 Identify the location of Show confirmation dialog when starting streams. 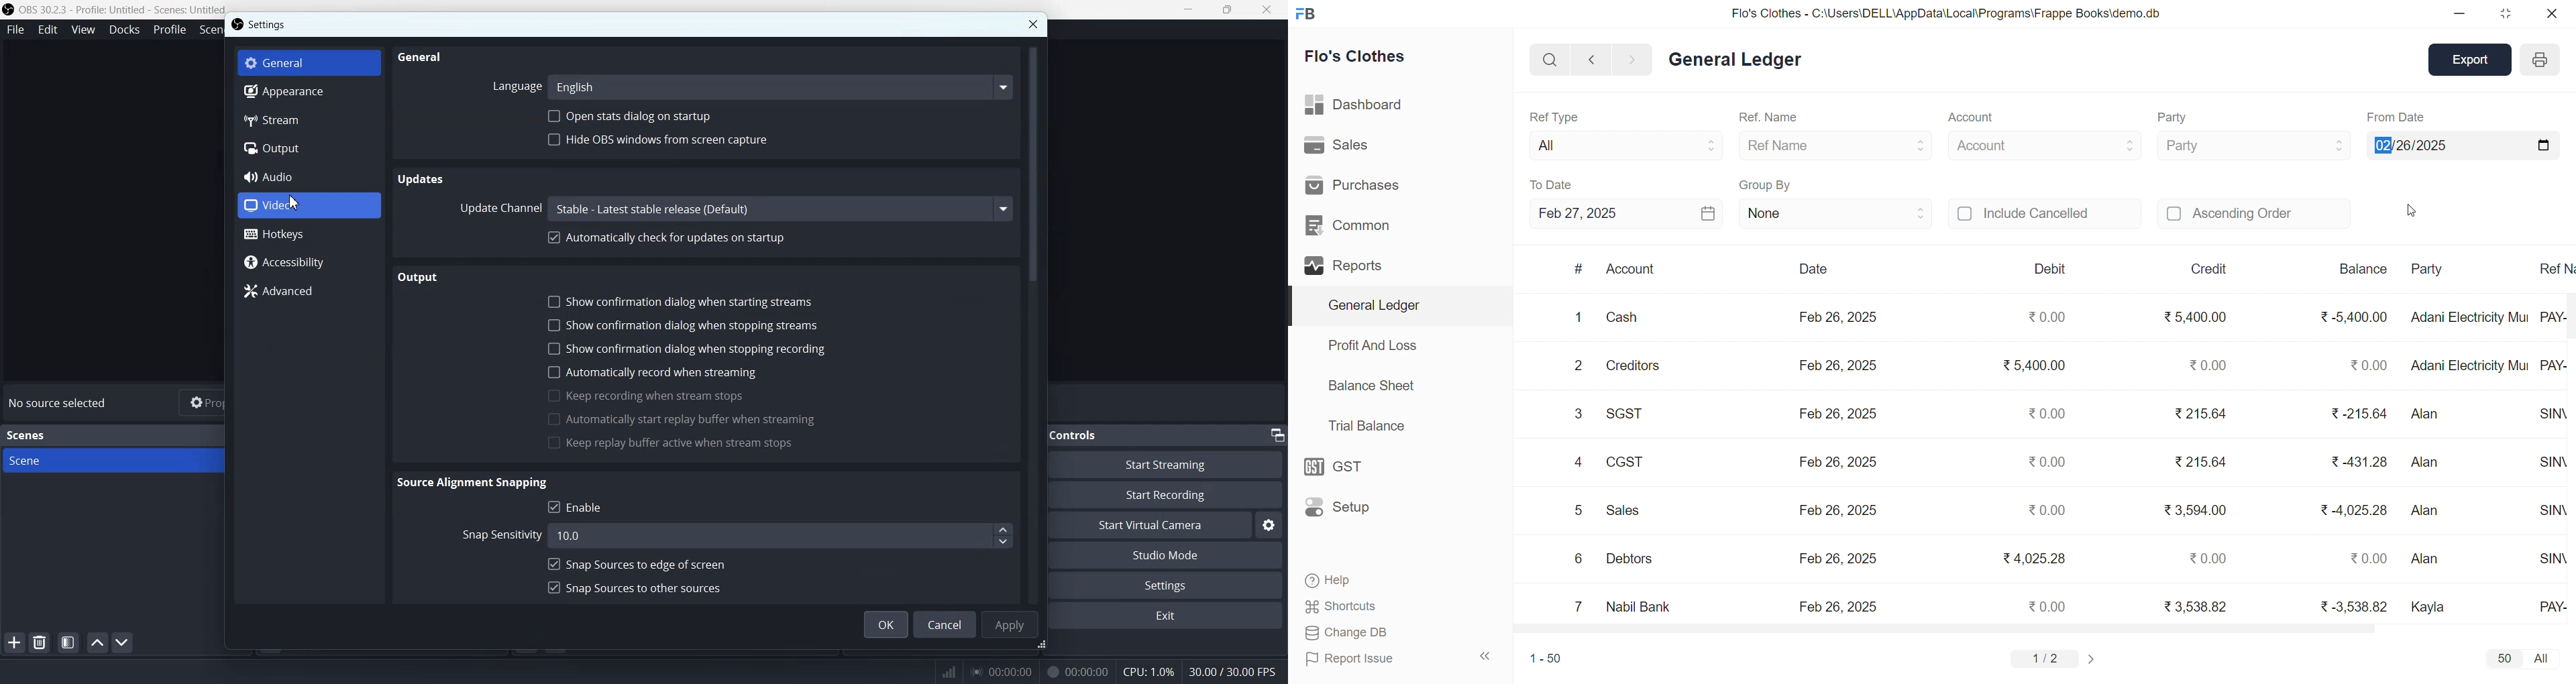
(692, 301).